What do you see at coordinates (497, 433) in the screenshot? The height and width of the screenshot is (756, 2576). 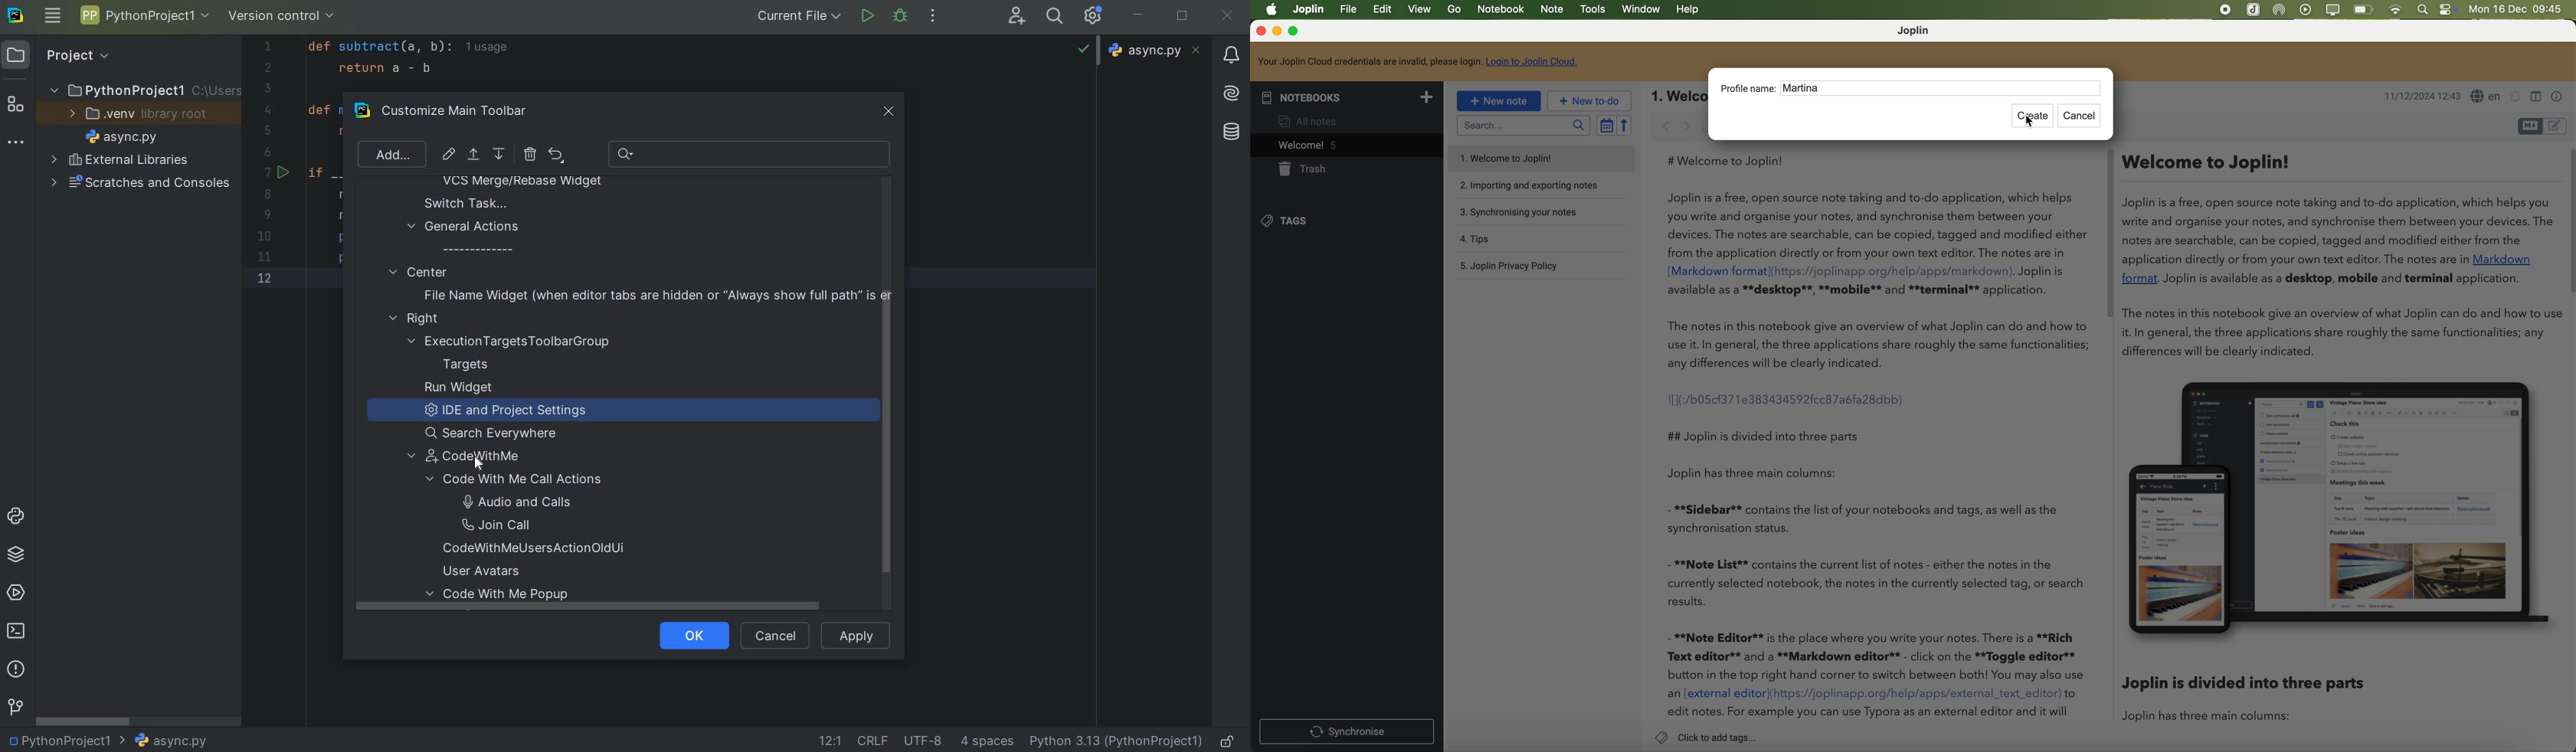 I see `search everywhere` at bounding box center [497, 433].